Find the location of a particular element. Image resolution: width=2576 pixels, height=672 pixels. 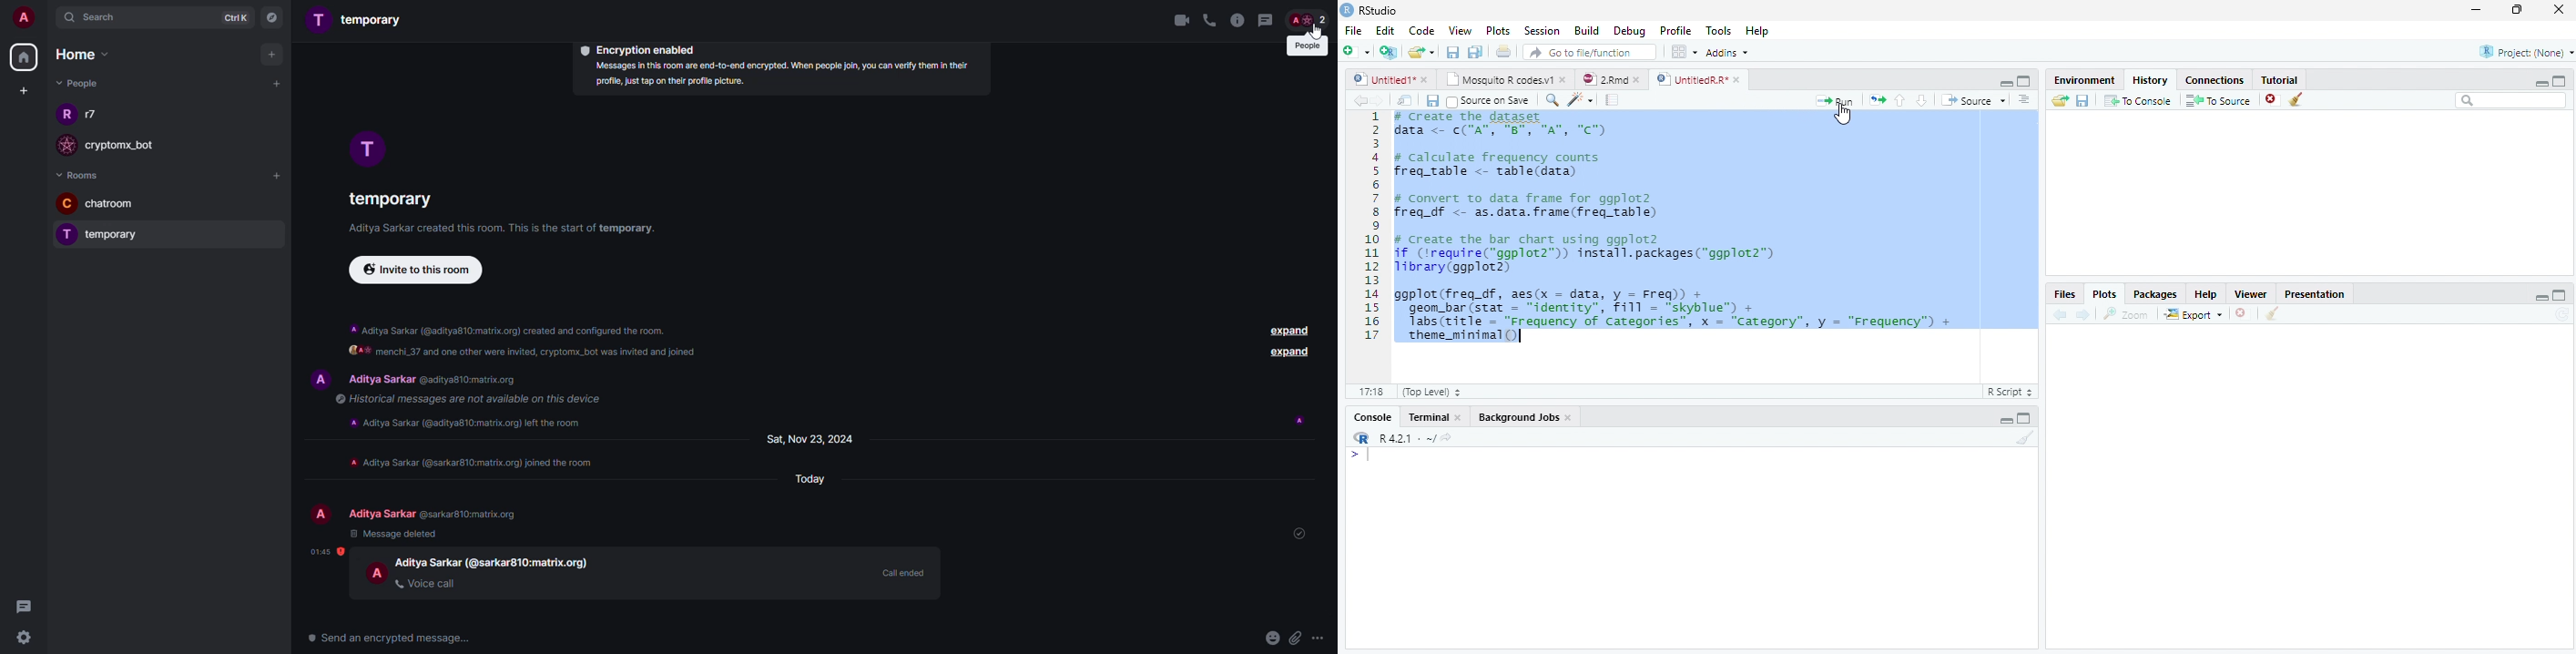

Console is located at coordinates (1375, 416).